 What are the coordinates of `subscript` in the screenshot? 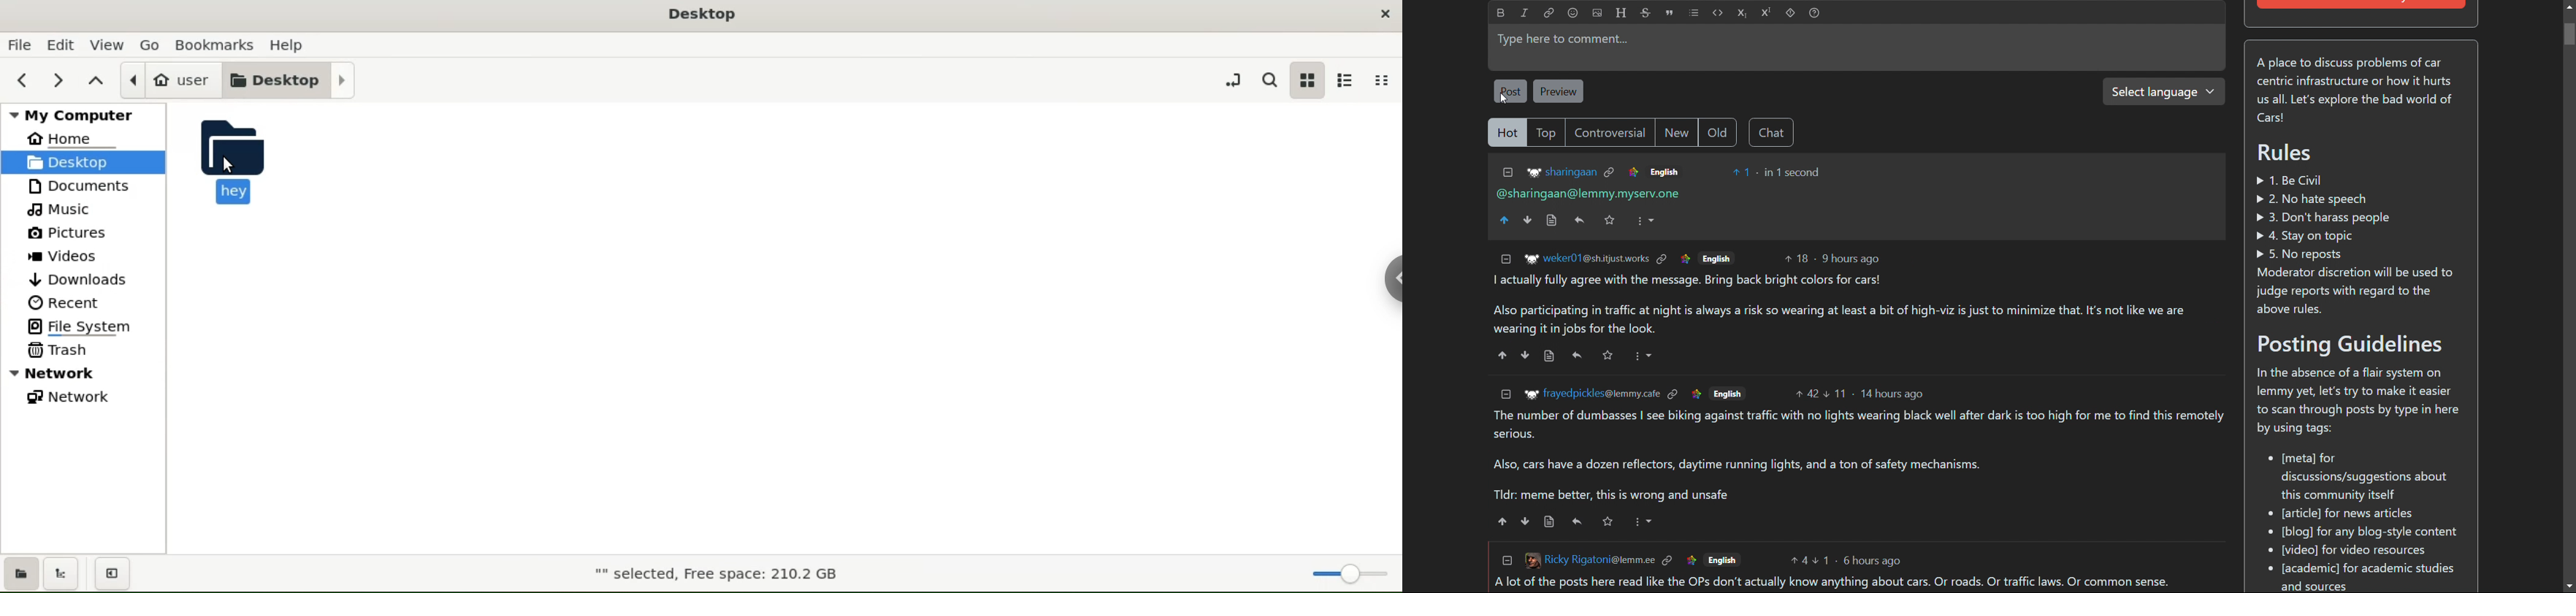 It's located at (1742, 13).